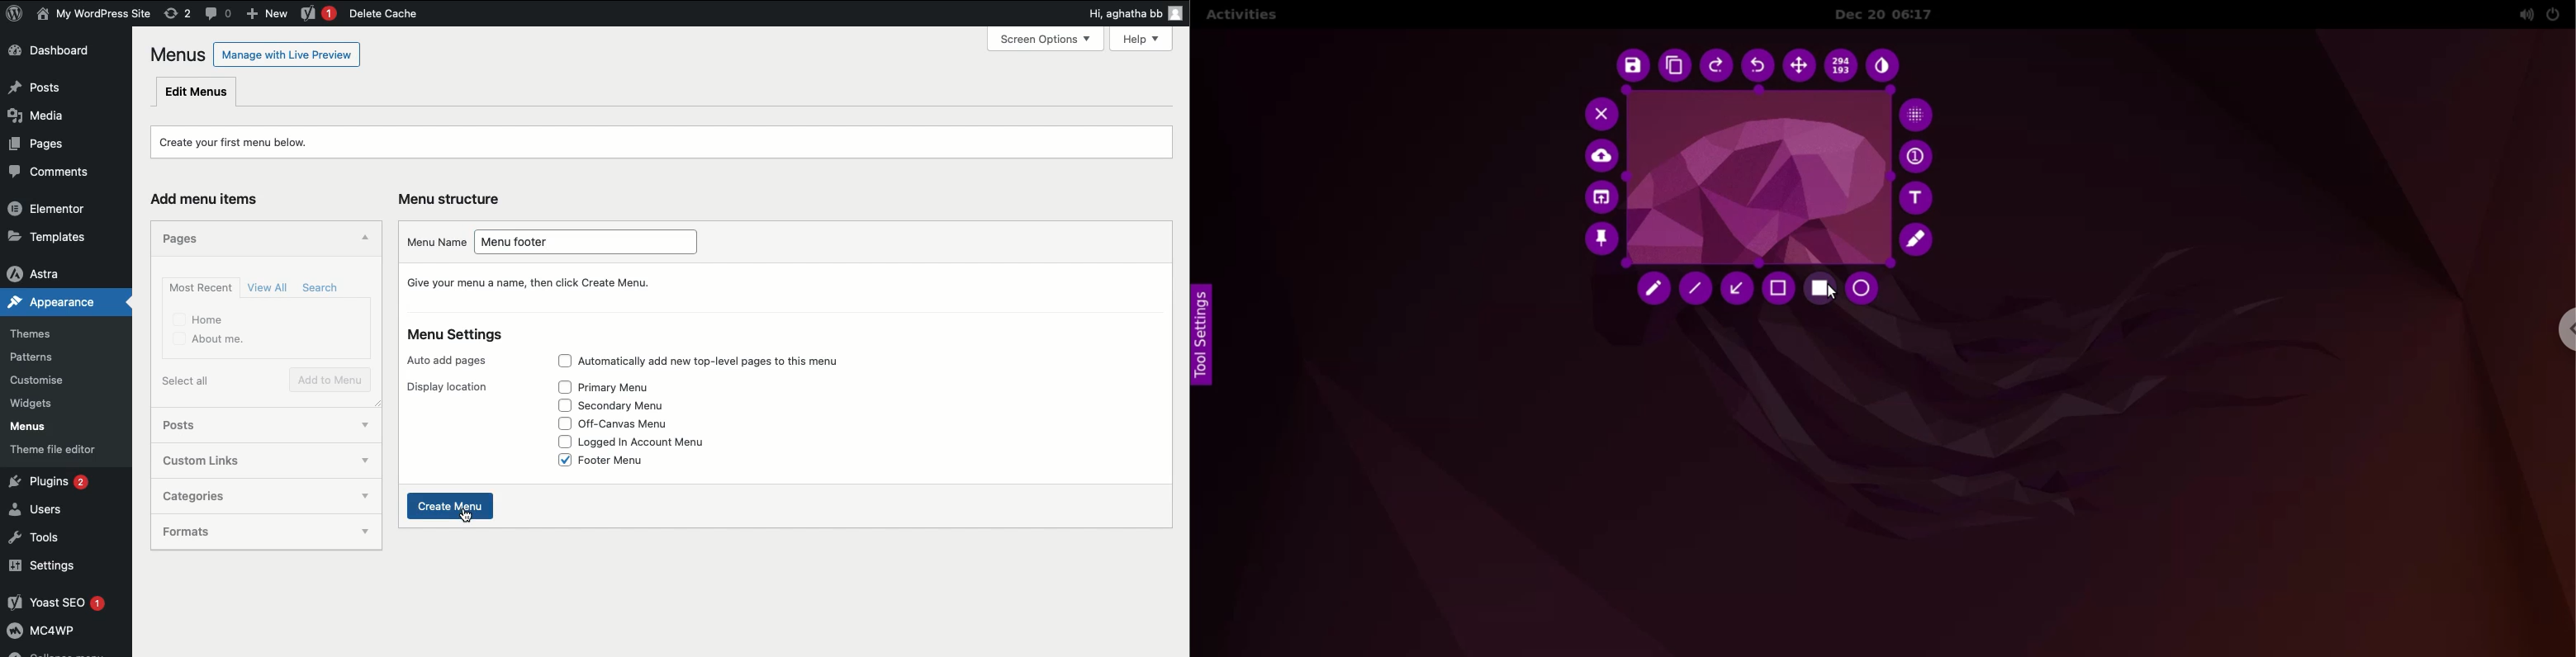 Image resolution: width=2576 pixels, height=672 pixels. What do you see at coordinates (59, 273) in the screenshot?
I see `Astra` at bounding box center [59, 273].